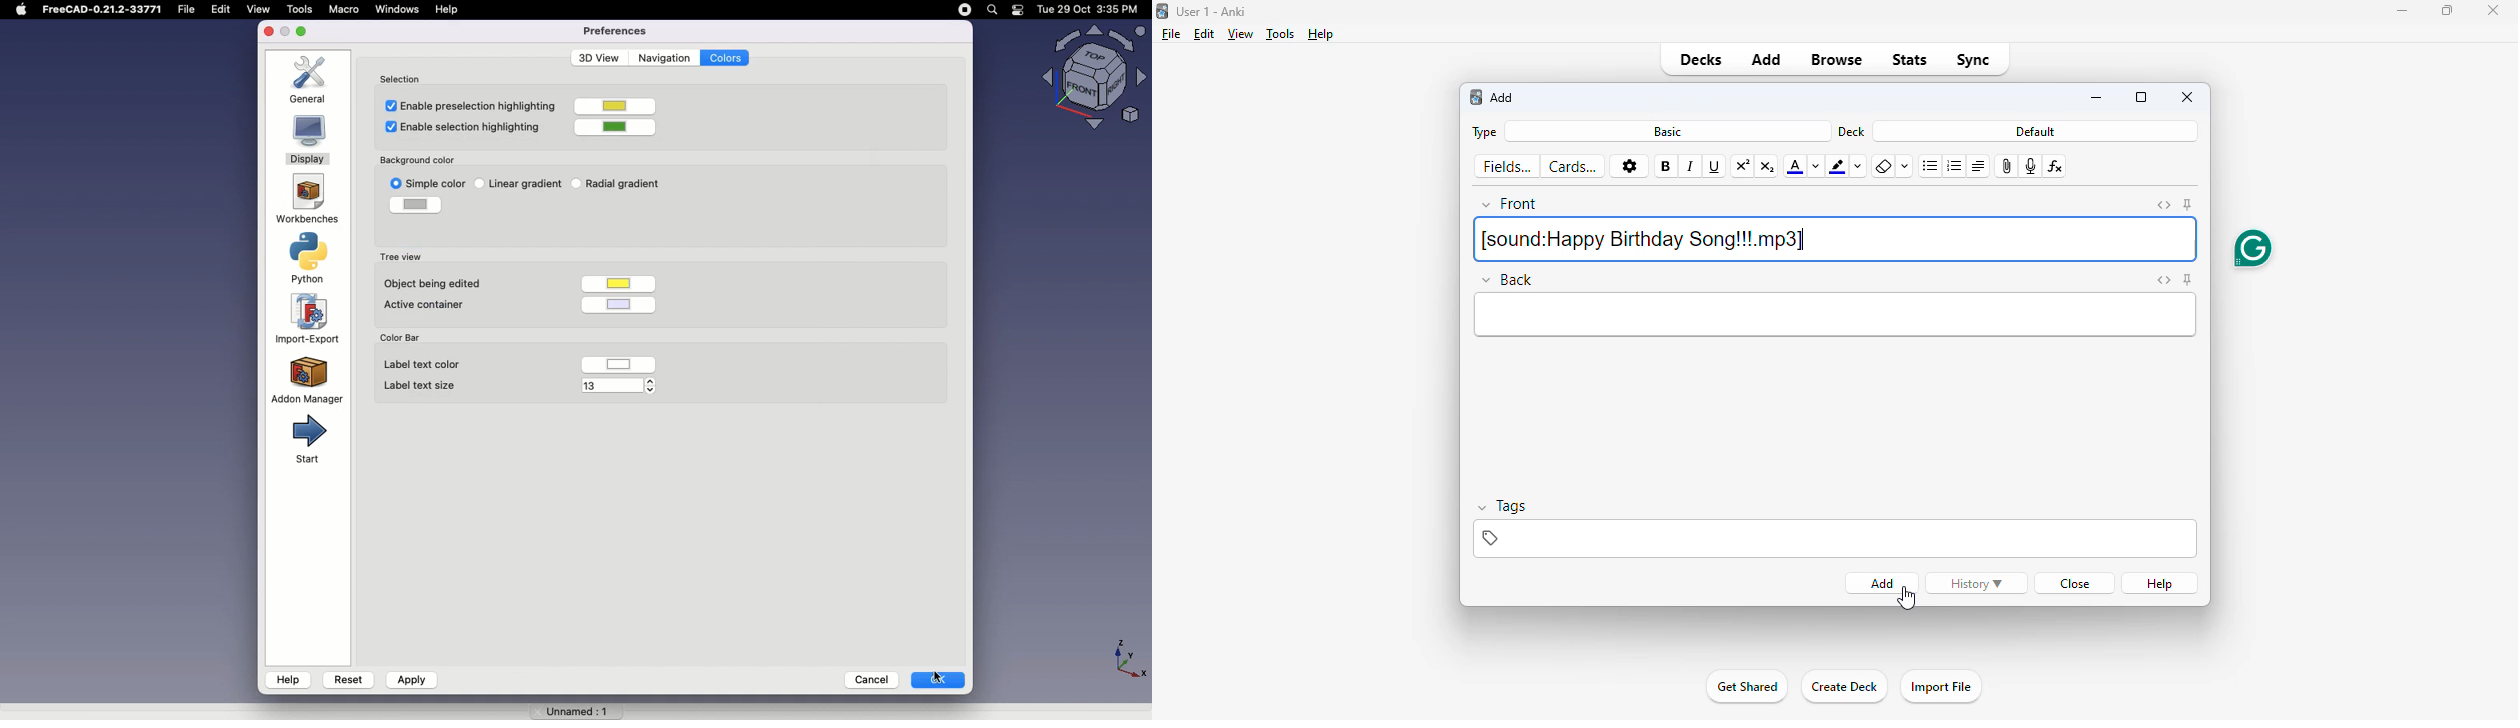 Image resolution: width=2520 pixels, height=728 pixels. I want to click on OK, so click(939, 679).